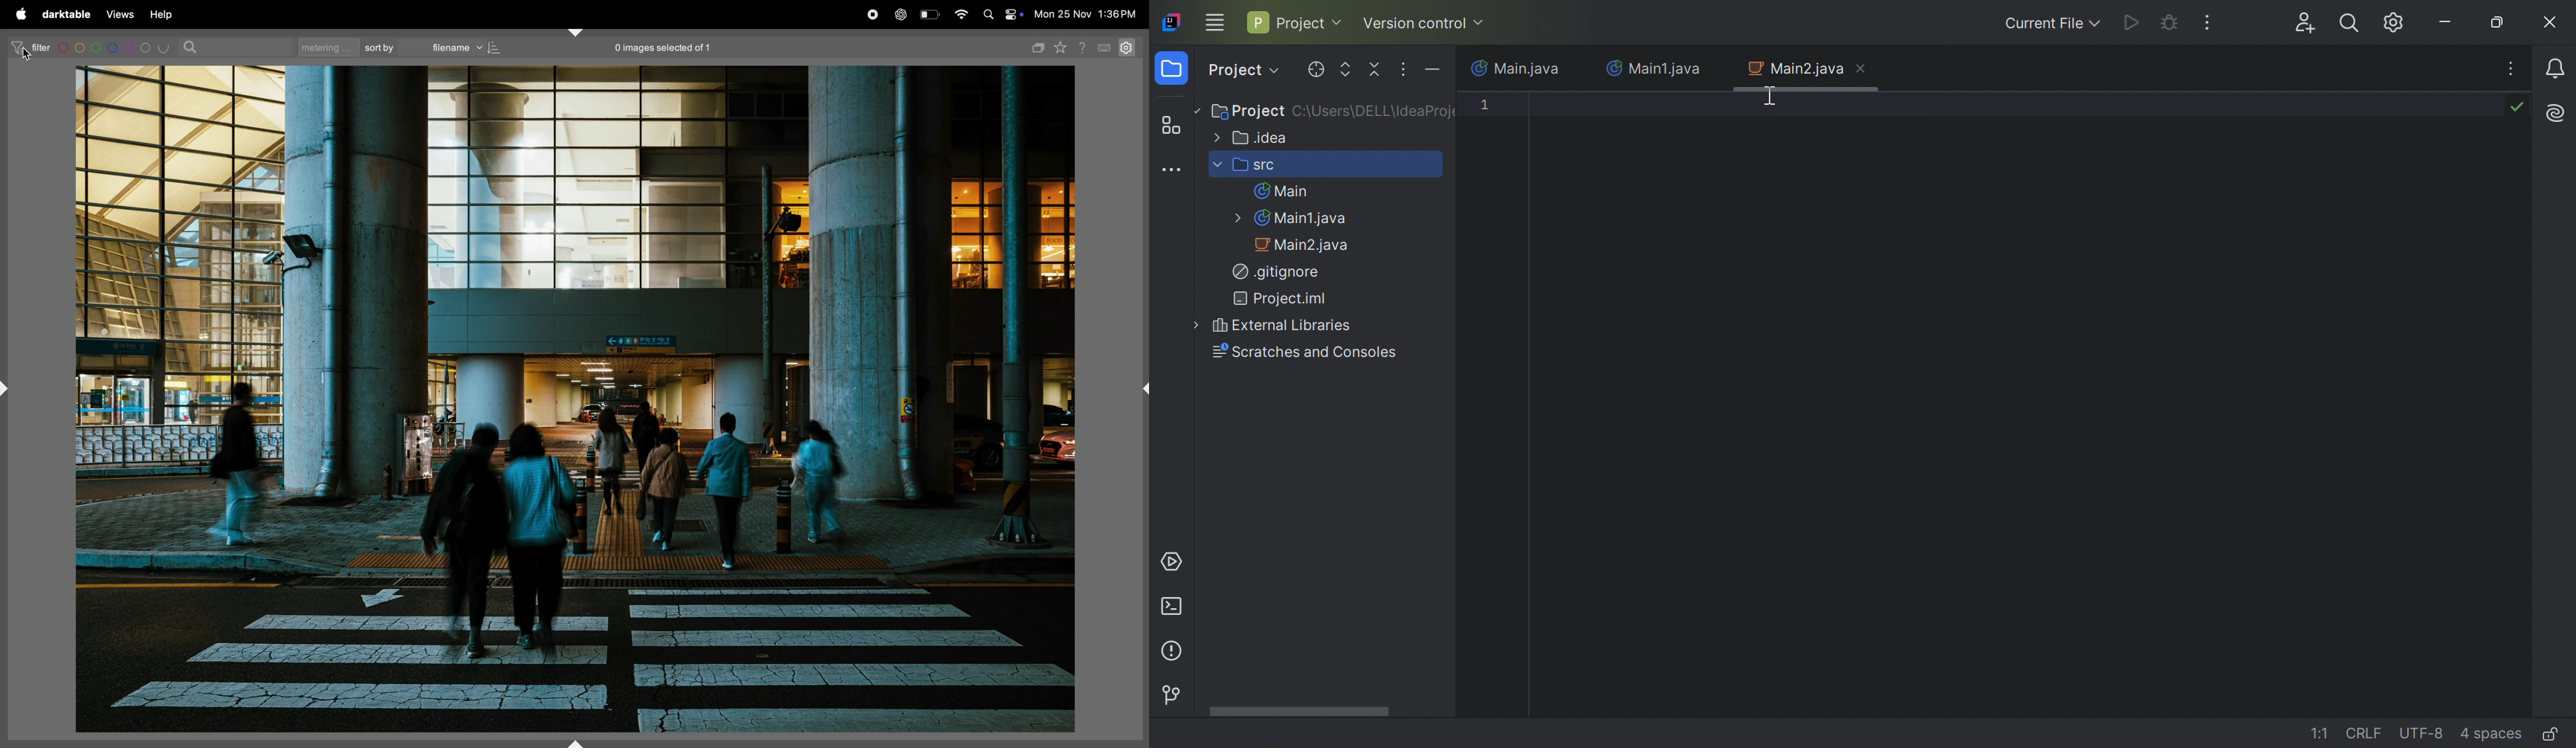 The width and height of the screenshot is (2576, 756). Describe the element at coordinates (2348, 25) in the screenshot. I see `Search everywhere` at that location.